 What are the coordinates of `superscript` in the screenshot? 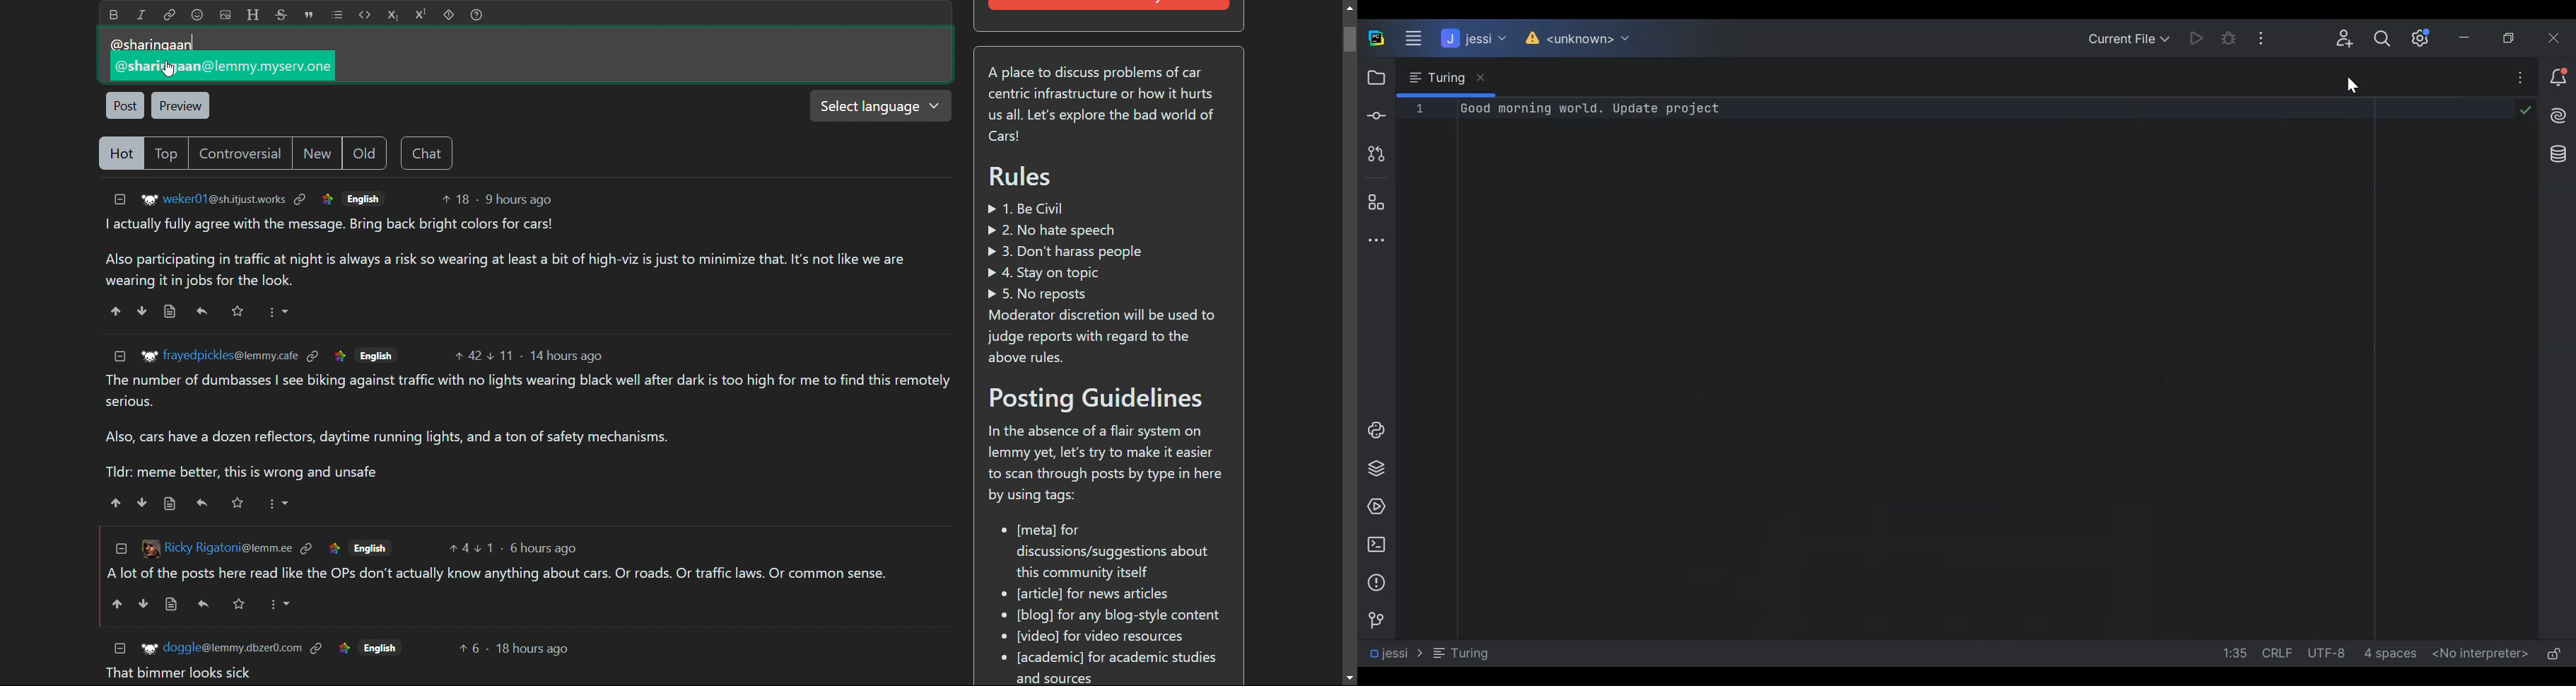 It's located at (421, 15).